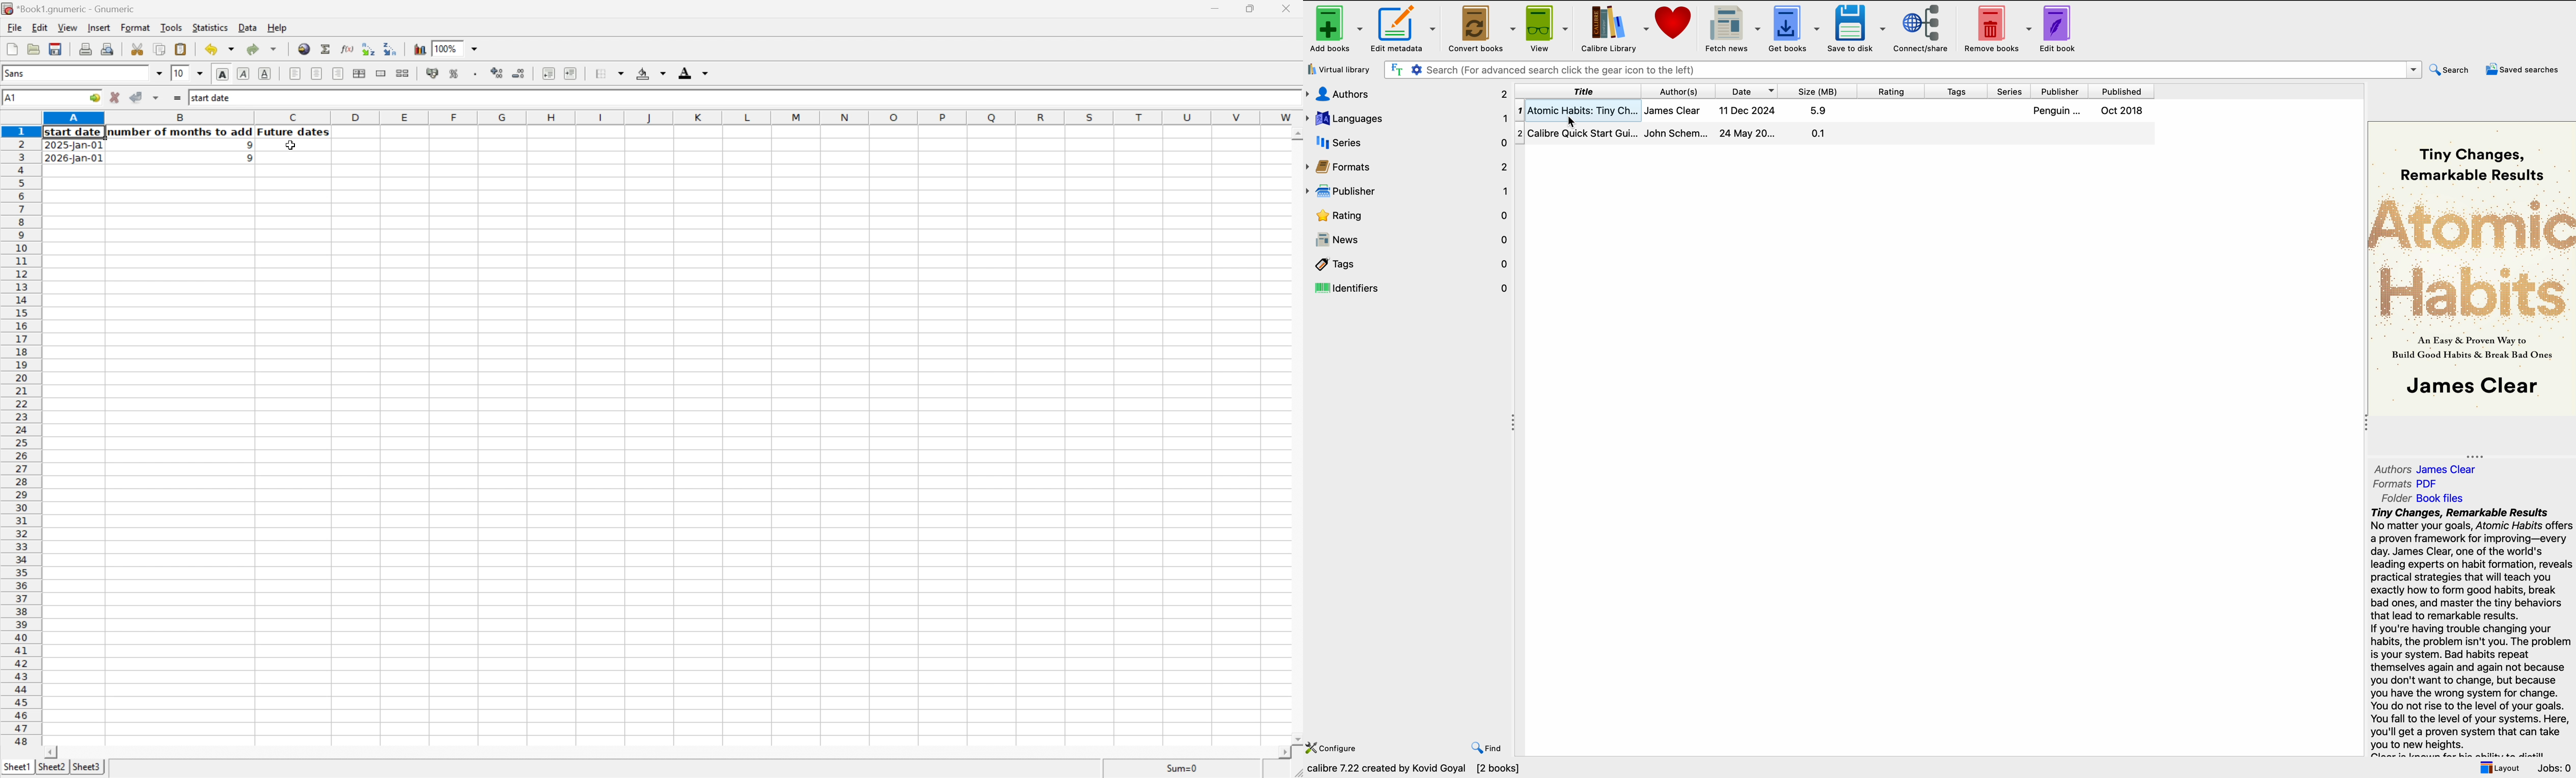  Describe the element at coordinates (243, 73) in the screenshot. I see `Italic` at that location.